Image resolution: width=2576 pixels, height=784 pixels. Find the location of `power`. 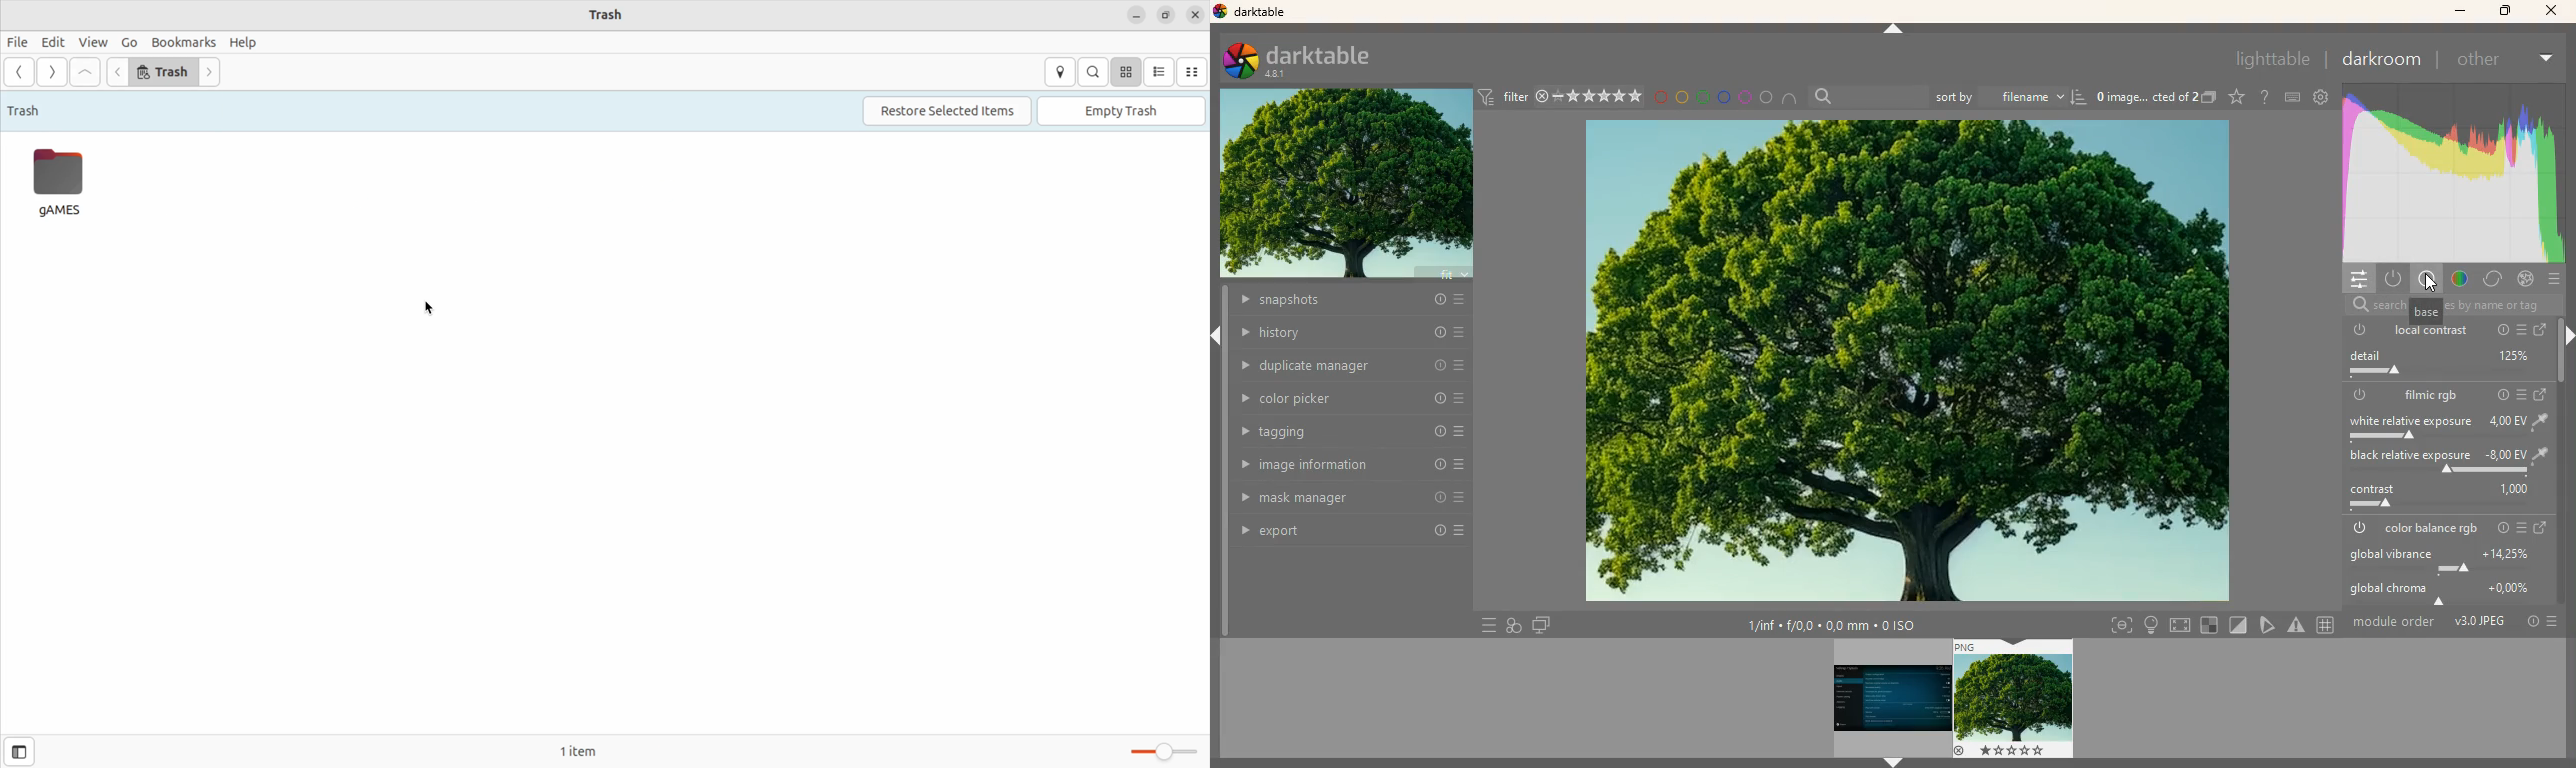

power is located at coordinates (2362, 396).